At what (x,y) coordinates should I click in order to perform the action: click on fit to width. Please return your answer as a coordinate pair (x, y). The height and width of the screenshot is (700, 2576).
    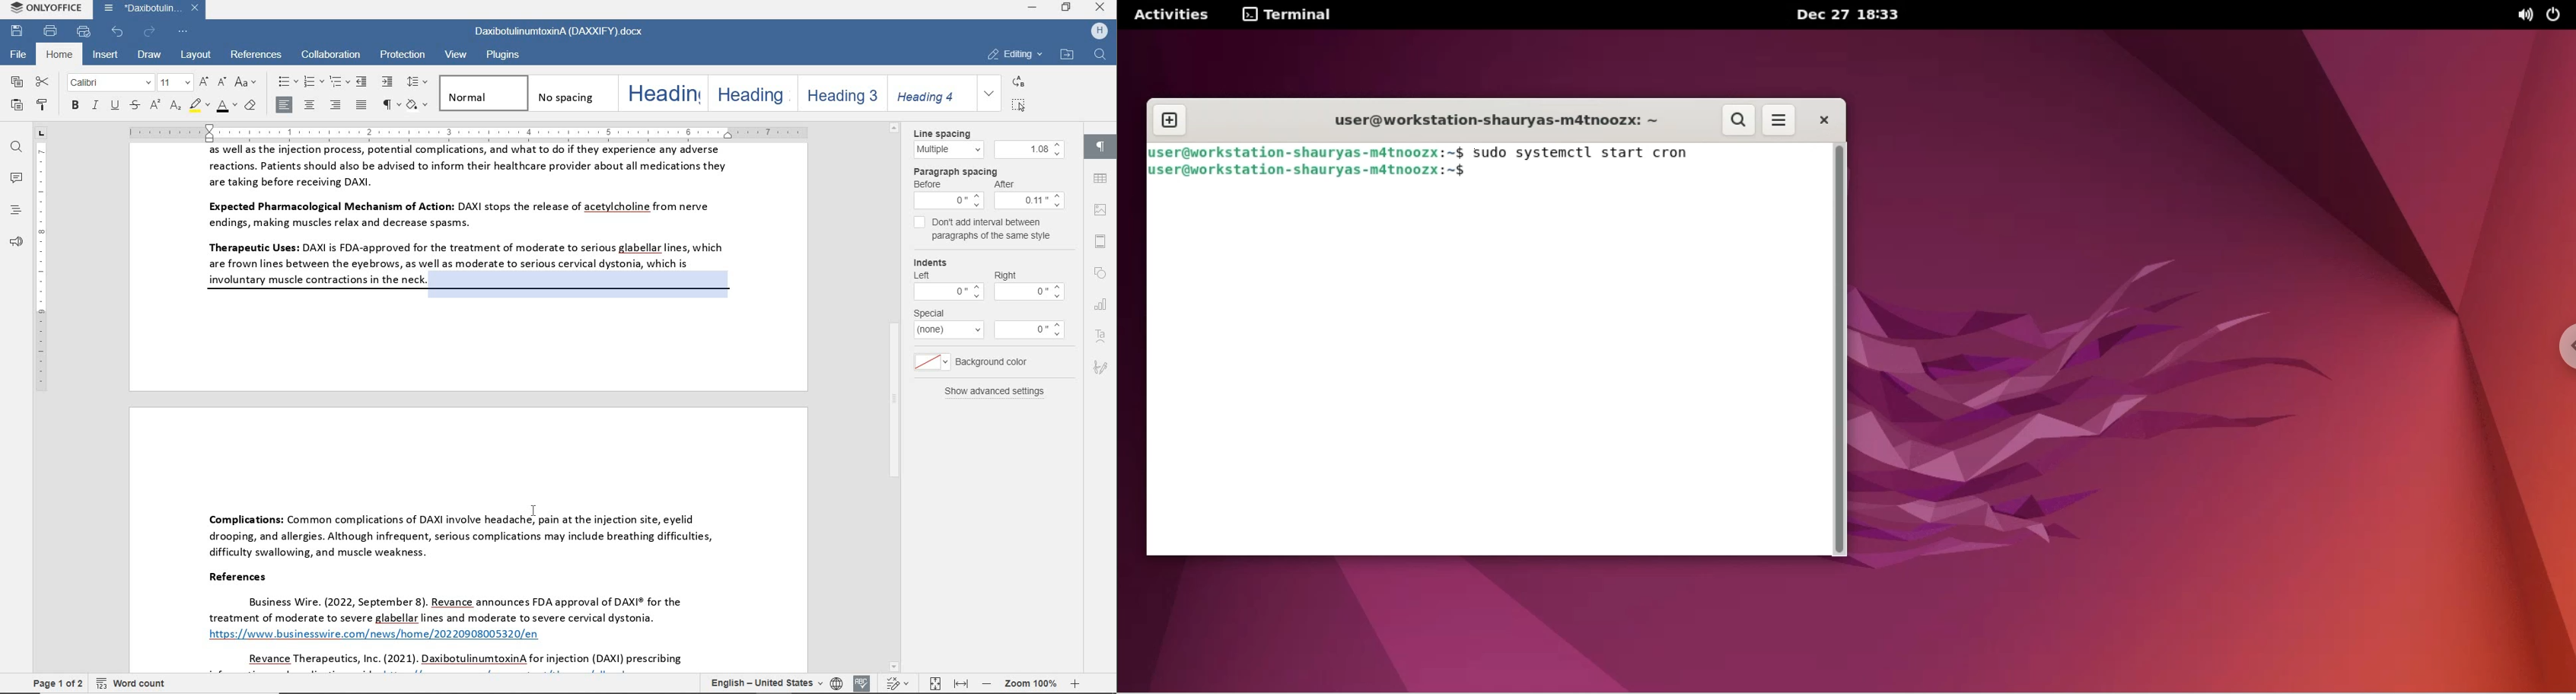
    Looking at the image, I should click on (960, 685).